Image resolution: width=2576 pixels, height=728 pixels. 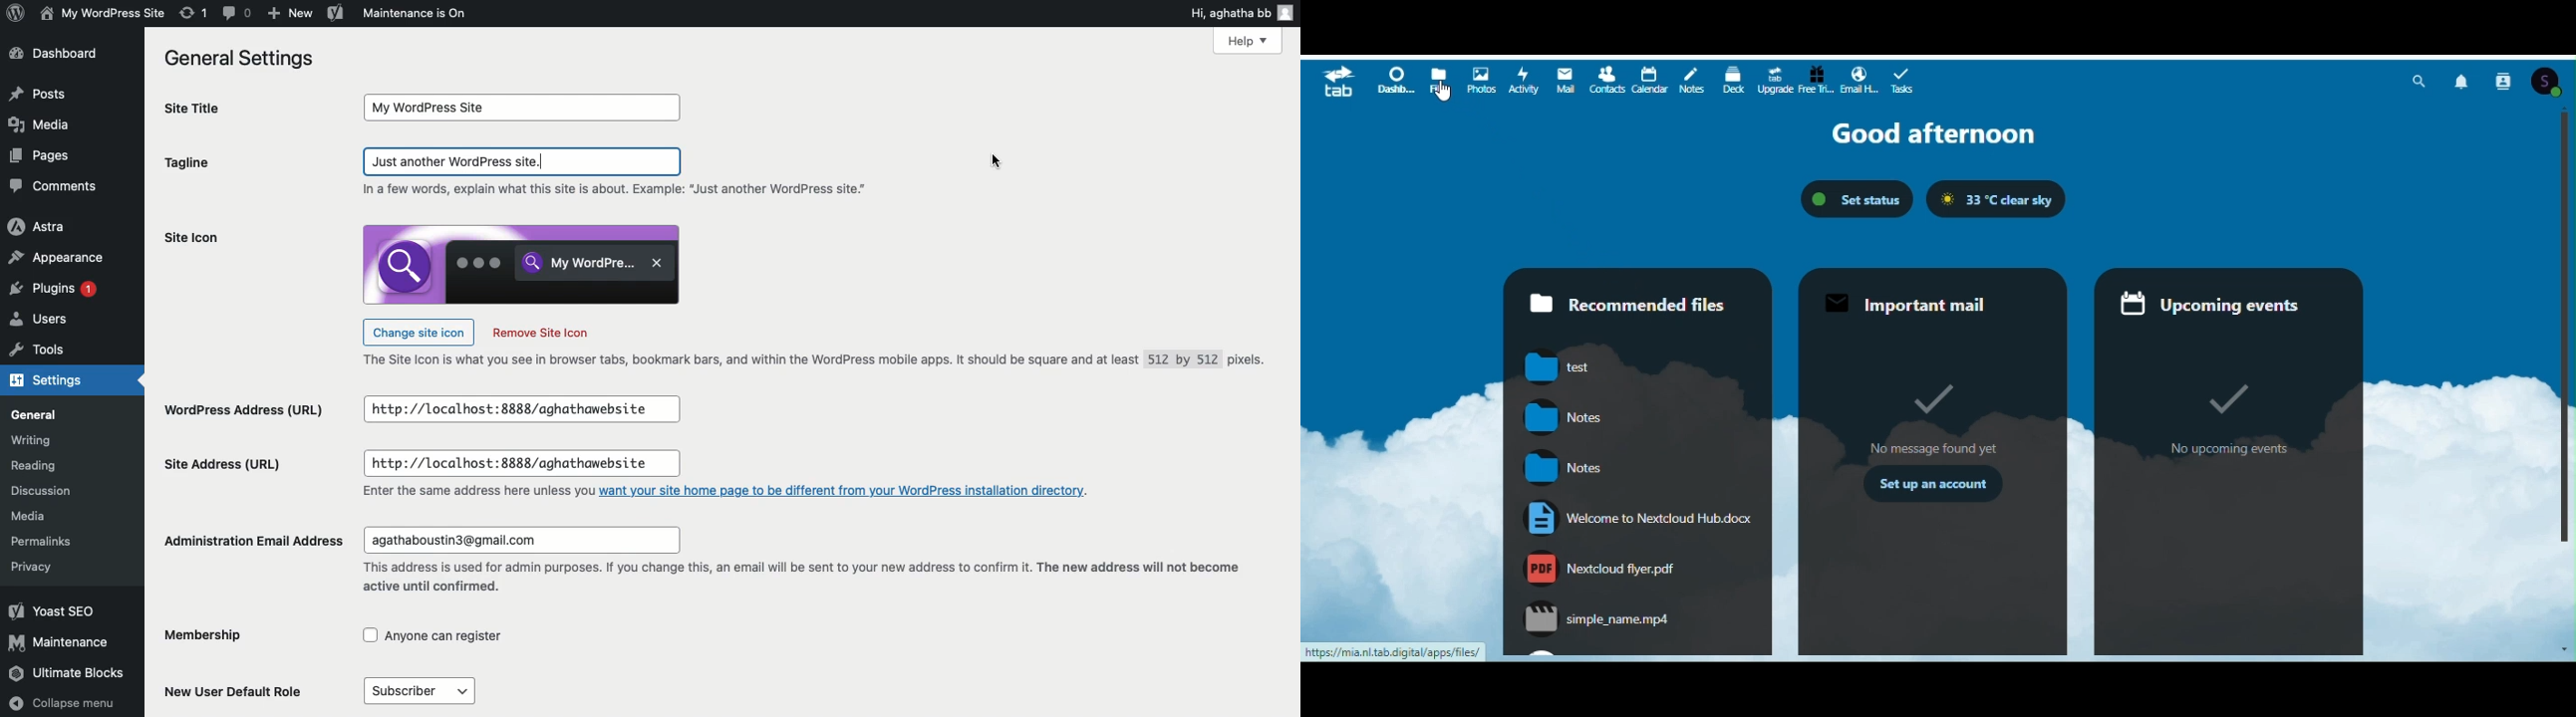 What do you see at coordinates (100, 13) in the screenshot?
I see `My WordPress Site` at bounding box center [100, 13].